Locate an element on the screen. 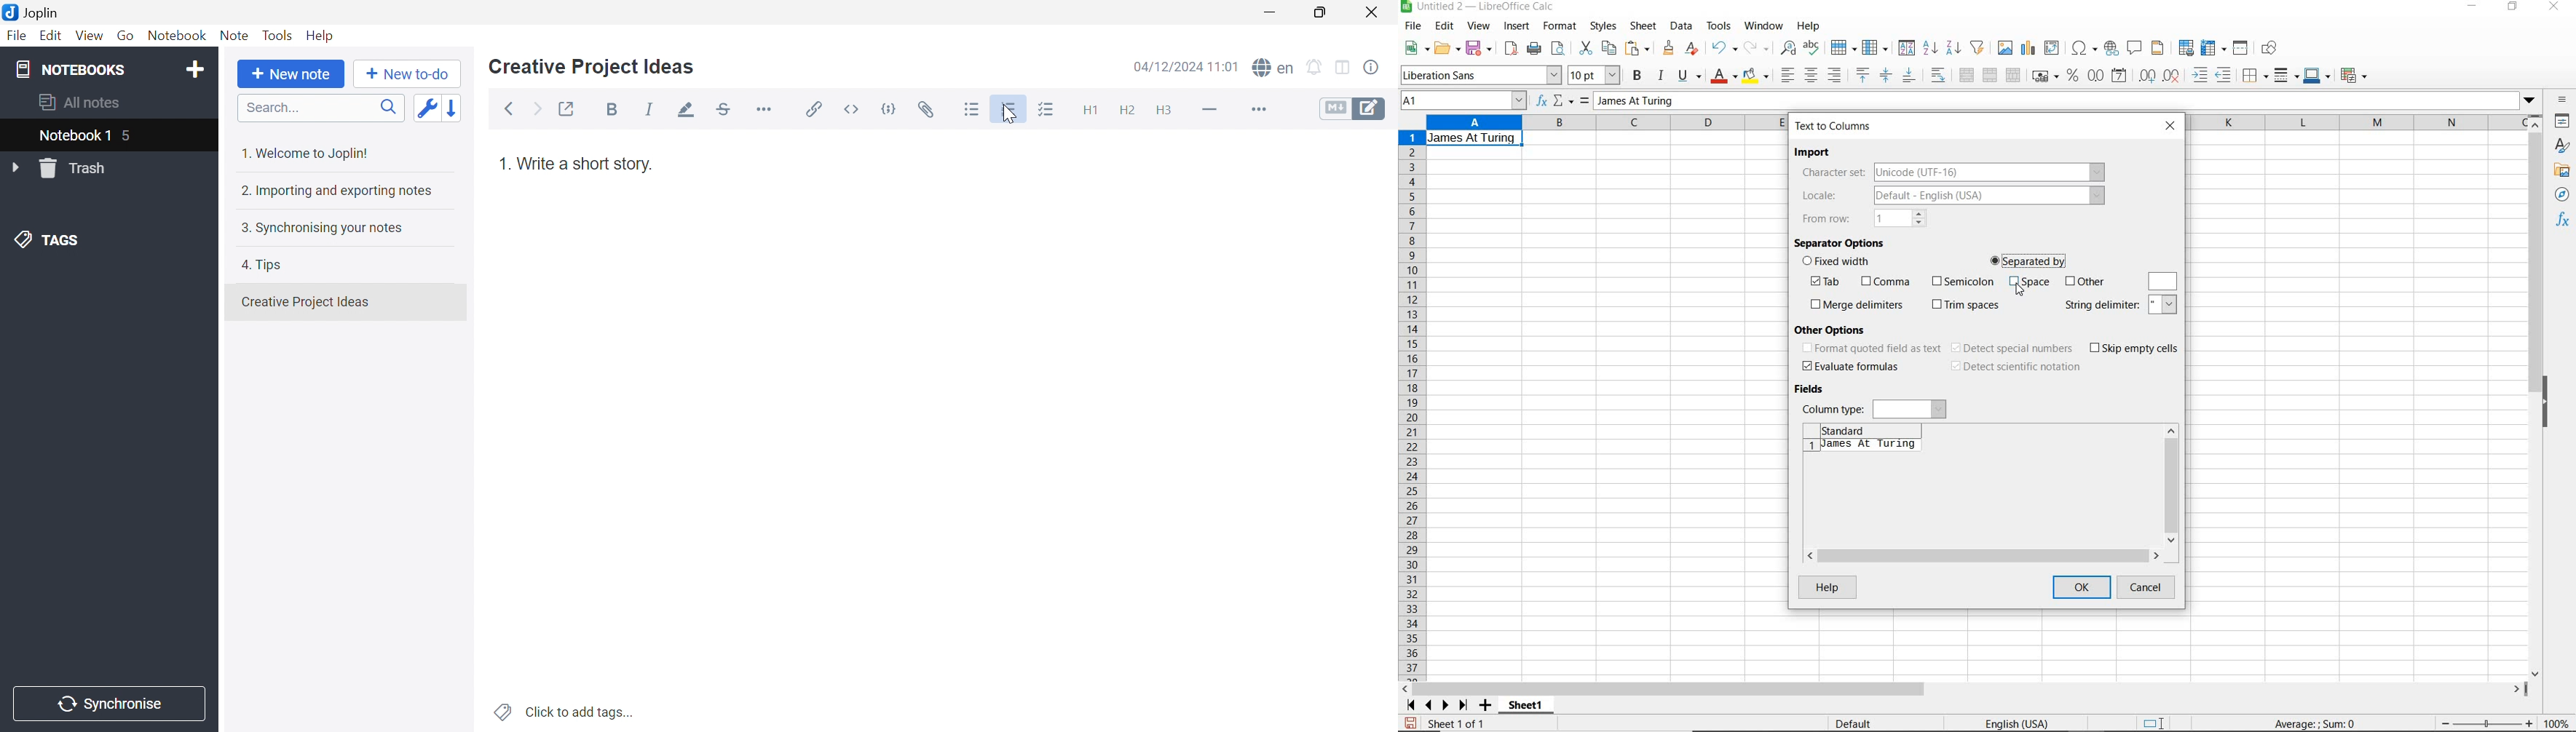 The height and width of the screenshot is (756, 2576). background color is located at coordinates (1756, 75).